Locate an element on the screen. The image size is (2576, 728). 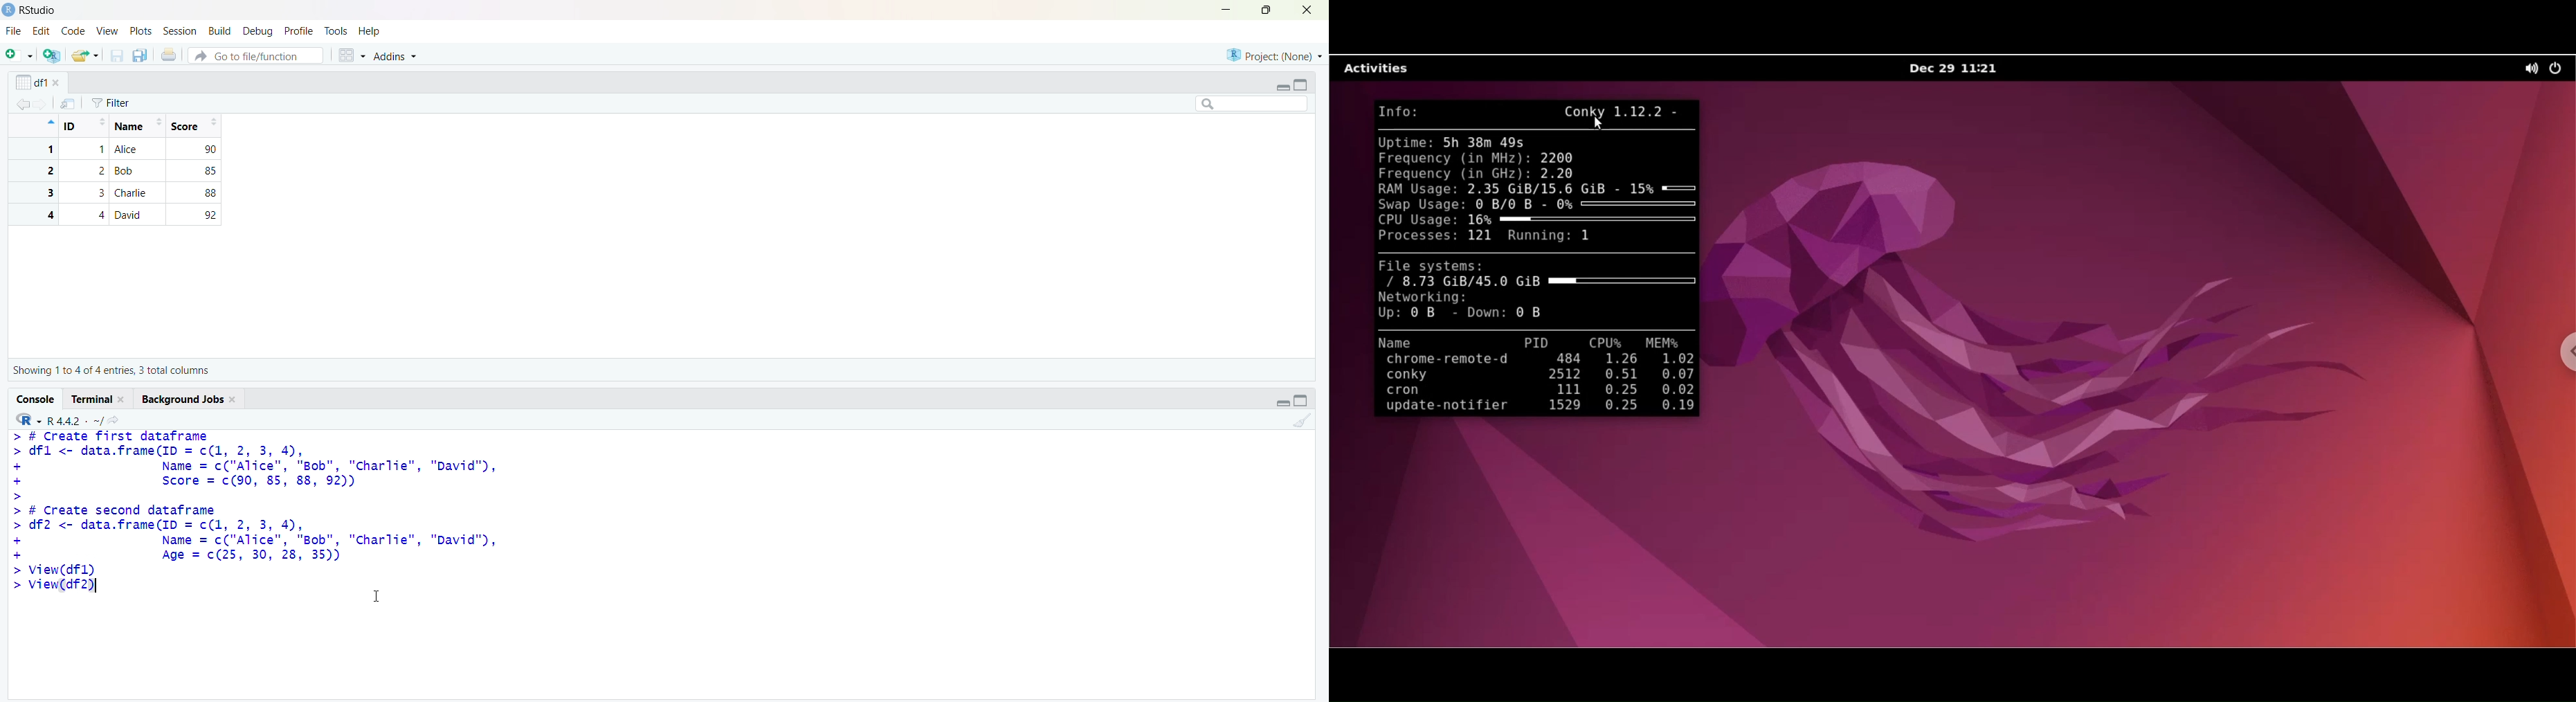
close is located at coordinates (235, 400).